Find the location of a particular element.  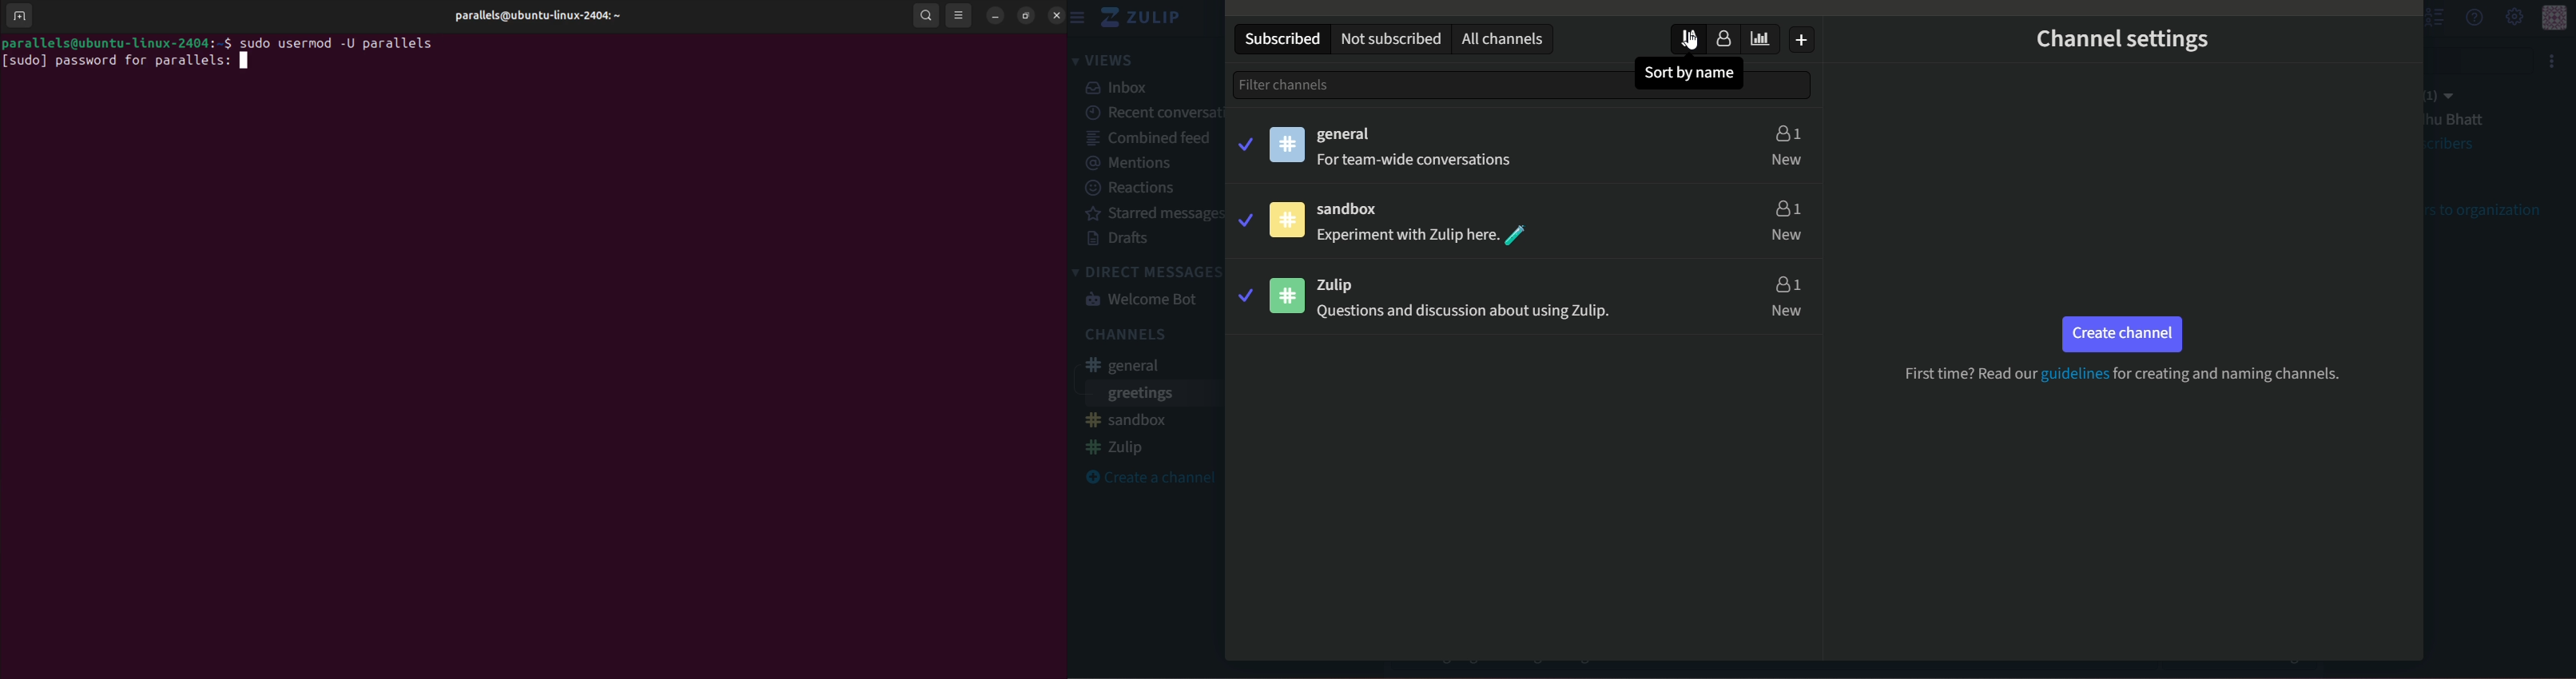

icon is located at coordinates (1286, 220).